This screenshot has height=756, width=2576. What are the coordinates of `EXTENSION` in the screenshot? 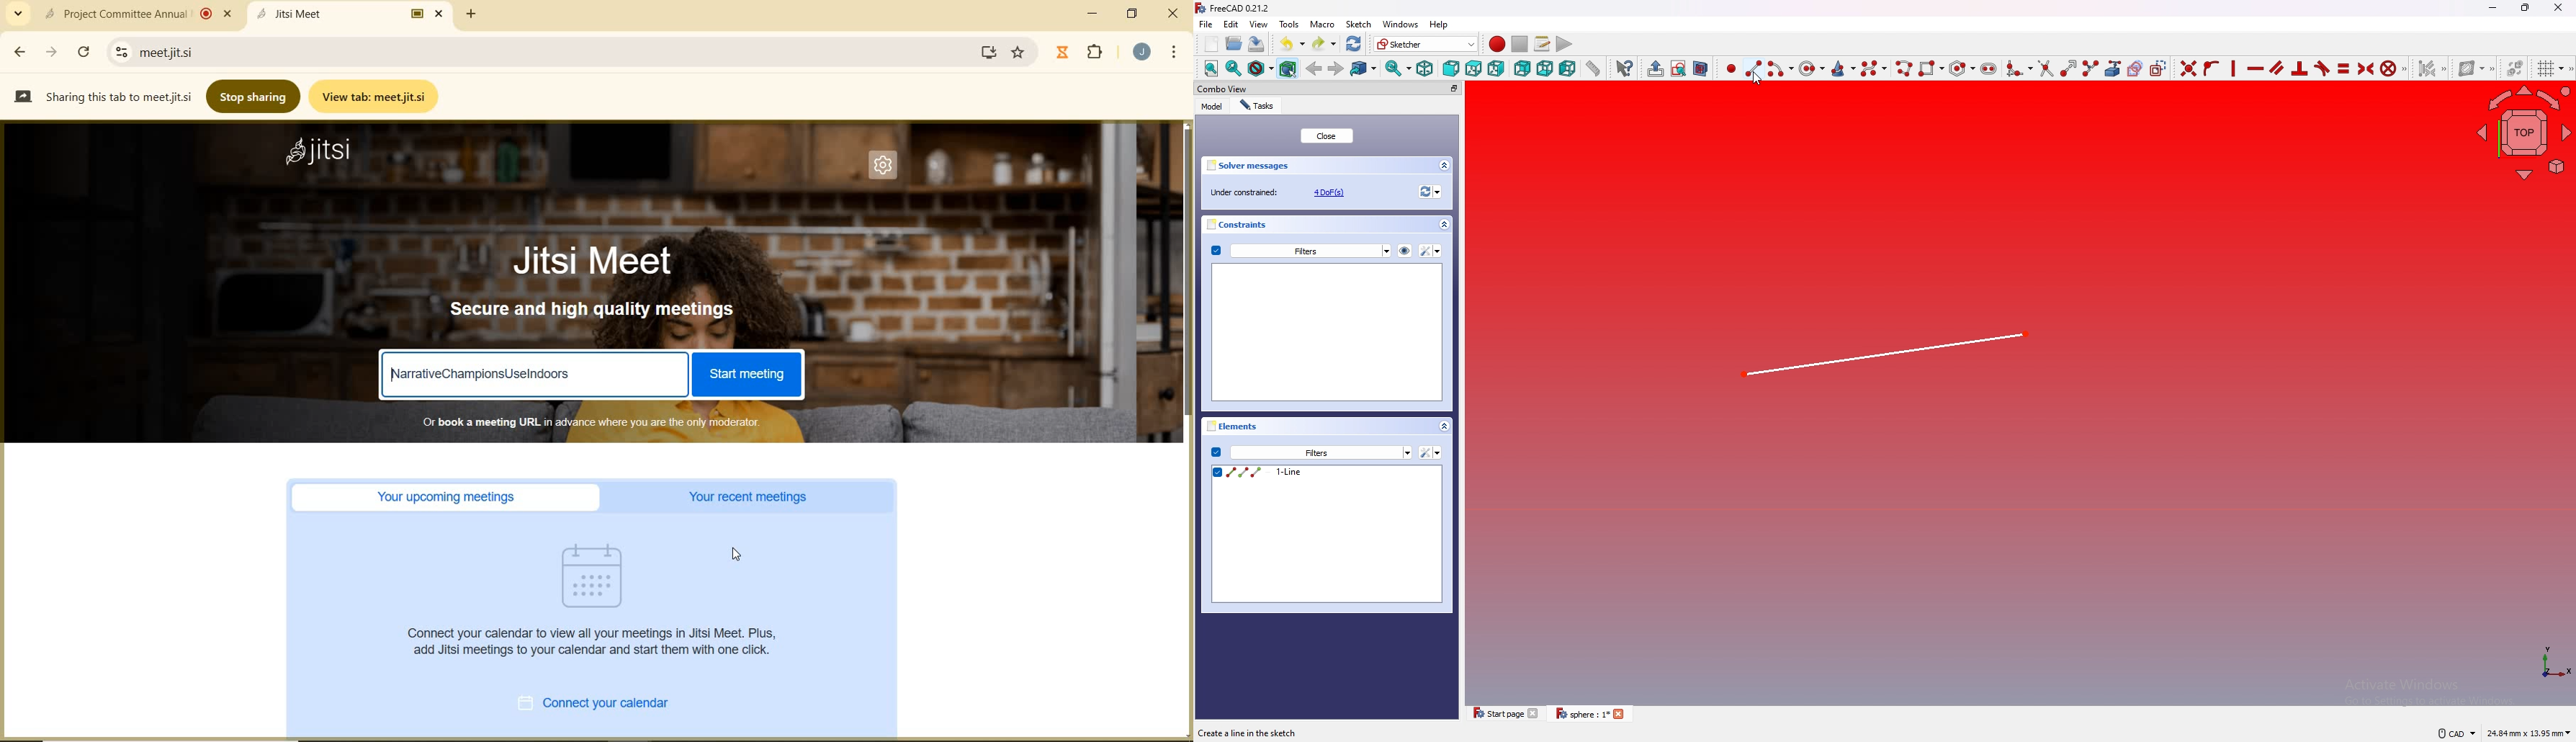 It's located at (1083, 53).